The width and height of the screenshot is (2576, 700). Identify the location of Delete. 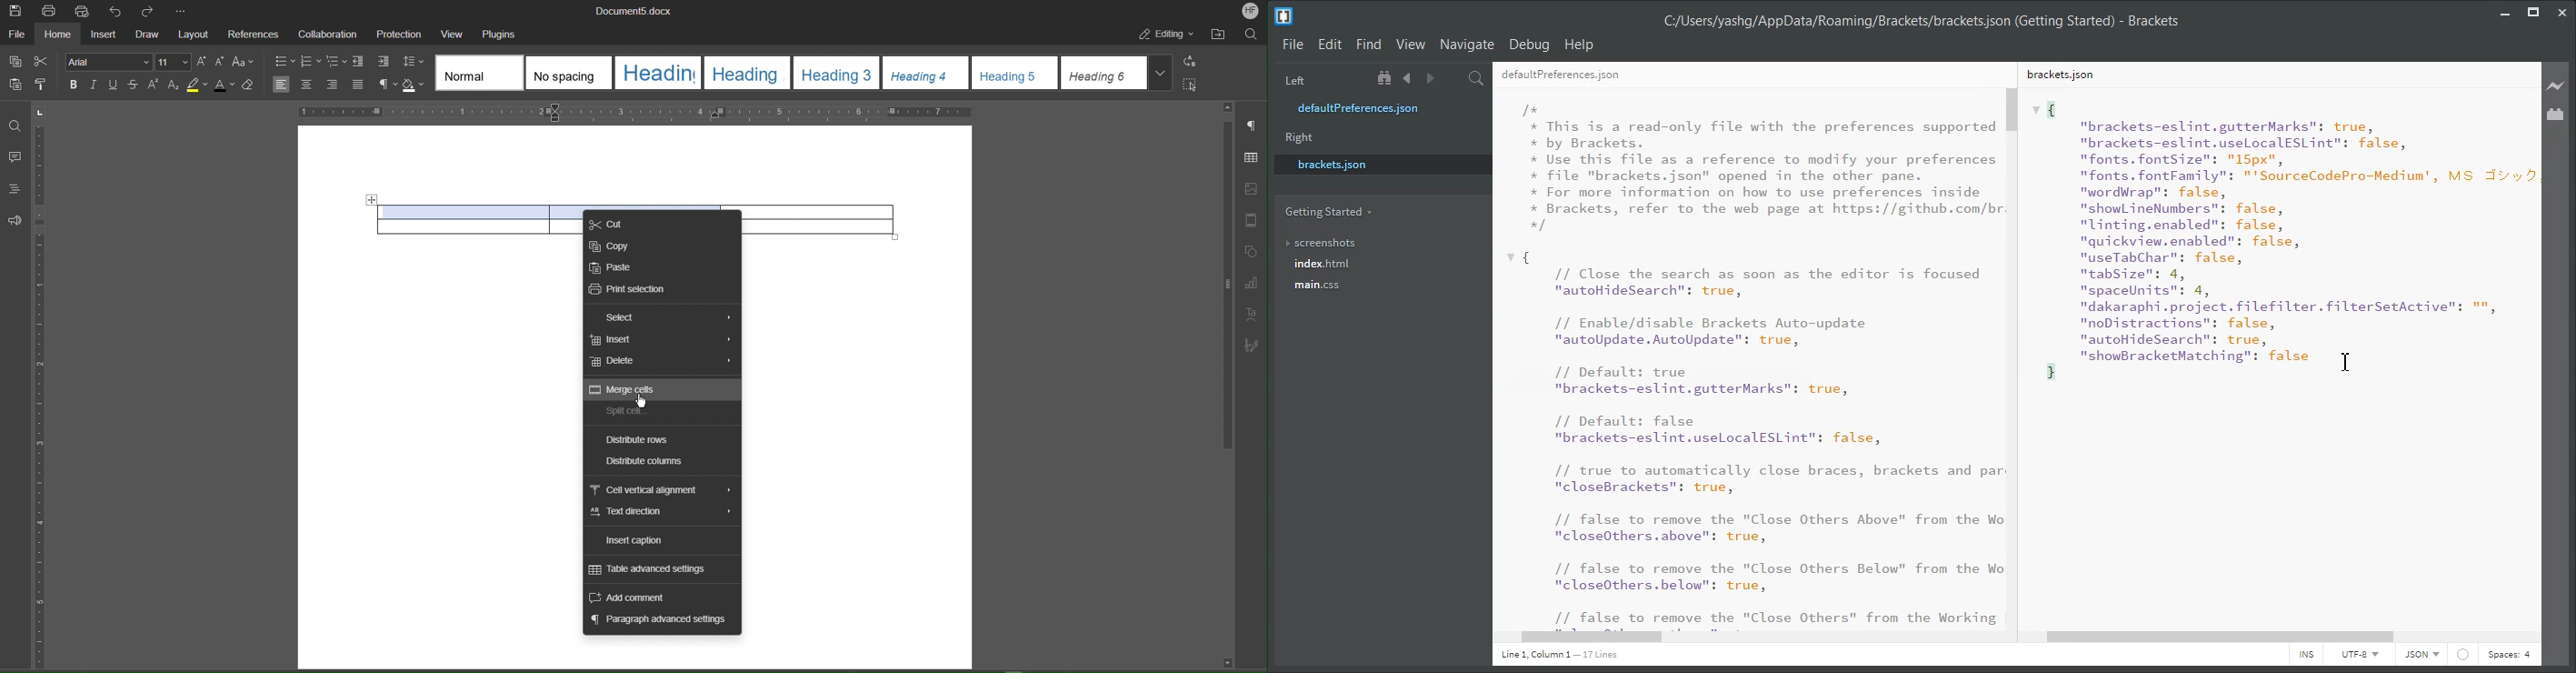
(616, 362).